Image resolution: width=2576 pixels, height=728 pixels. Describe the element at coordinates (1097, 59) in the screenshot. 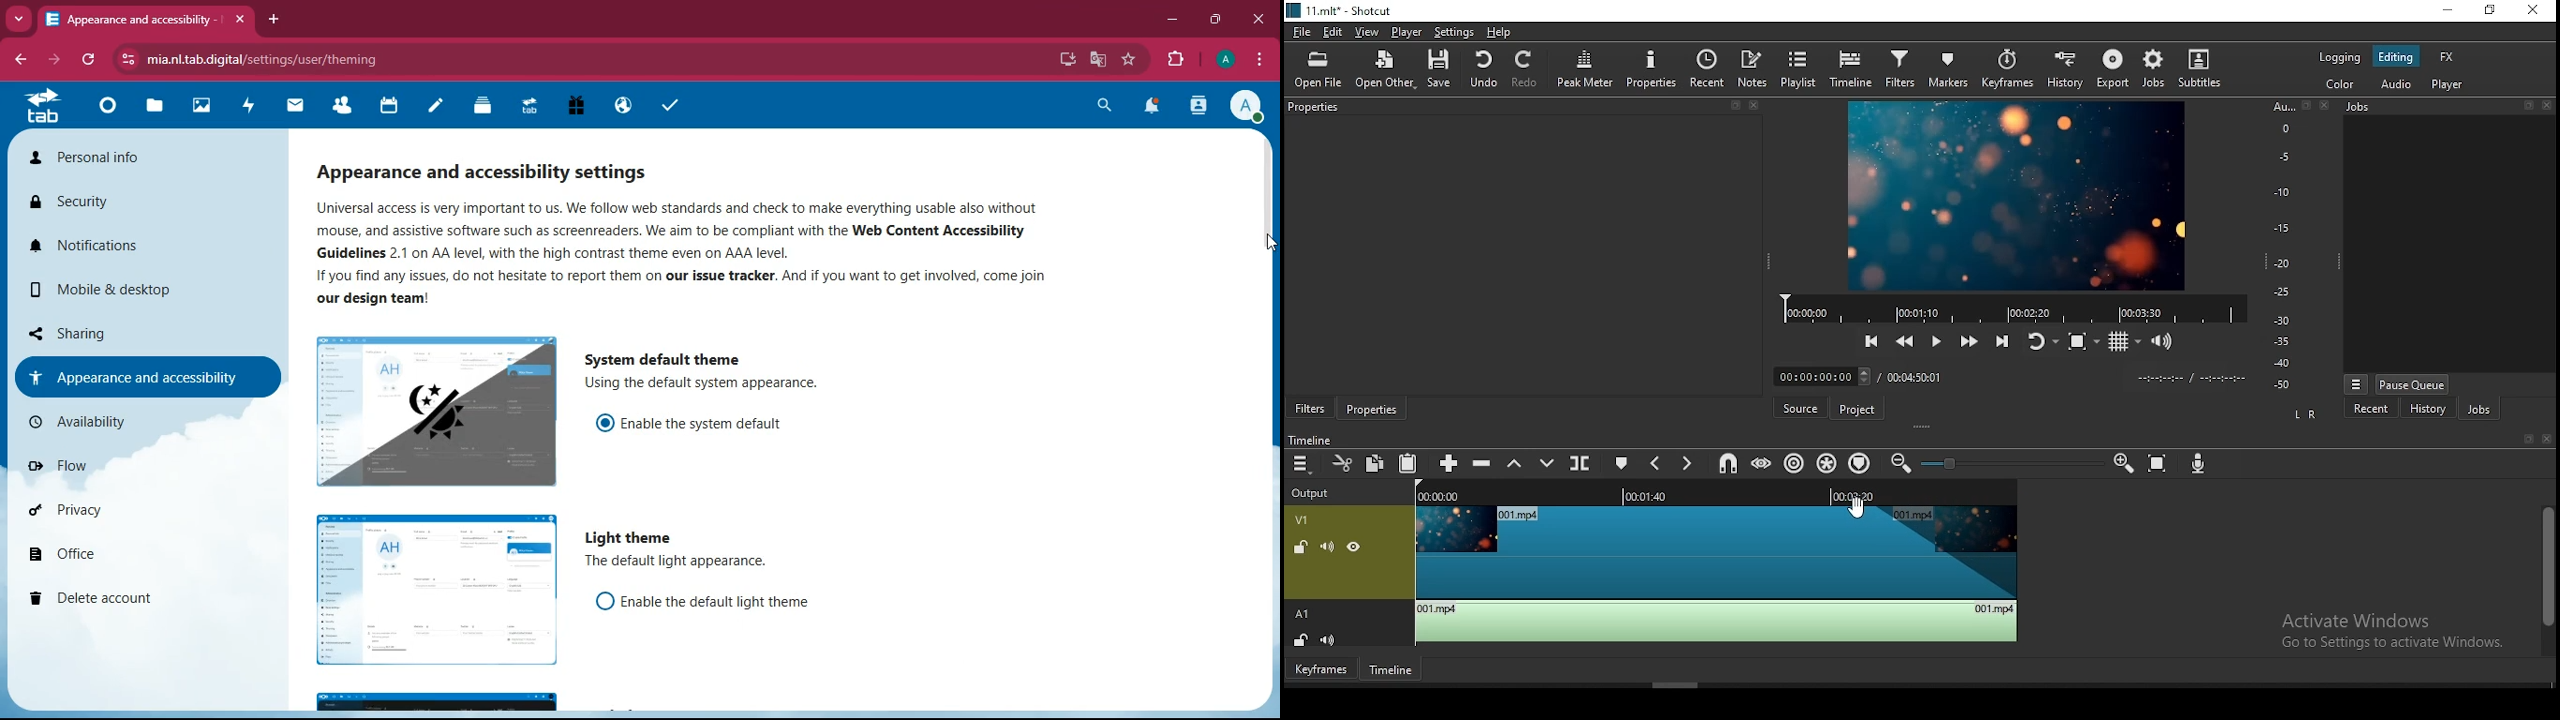

I see `google translate` at that location.